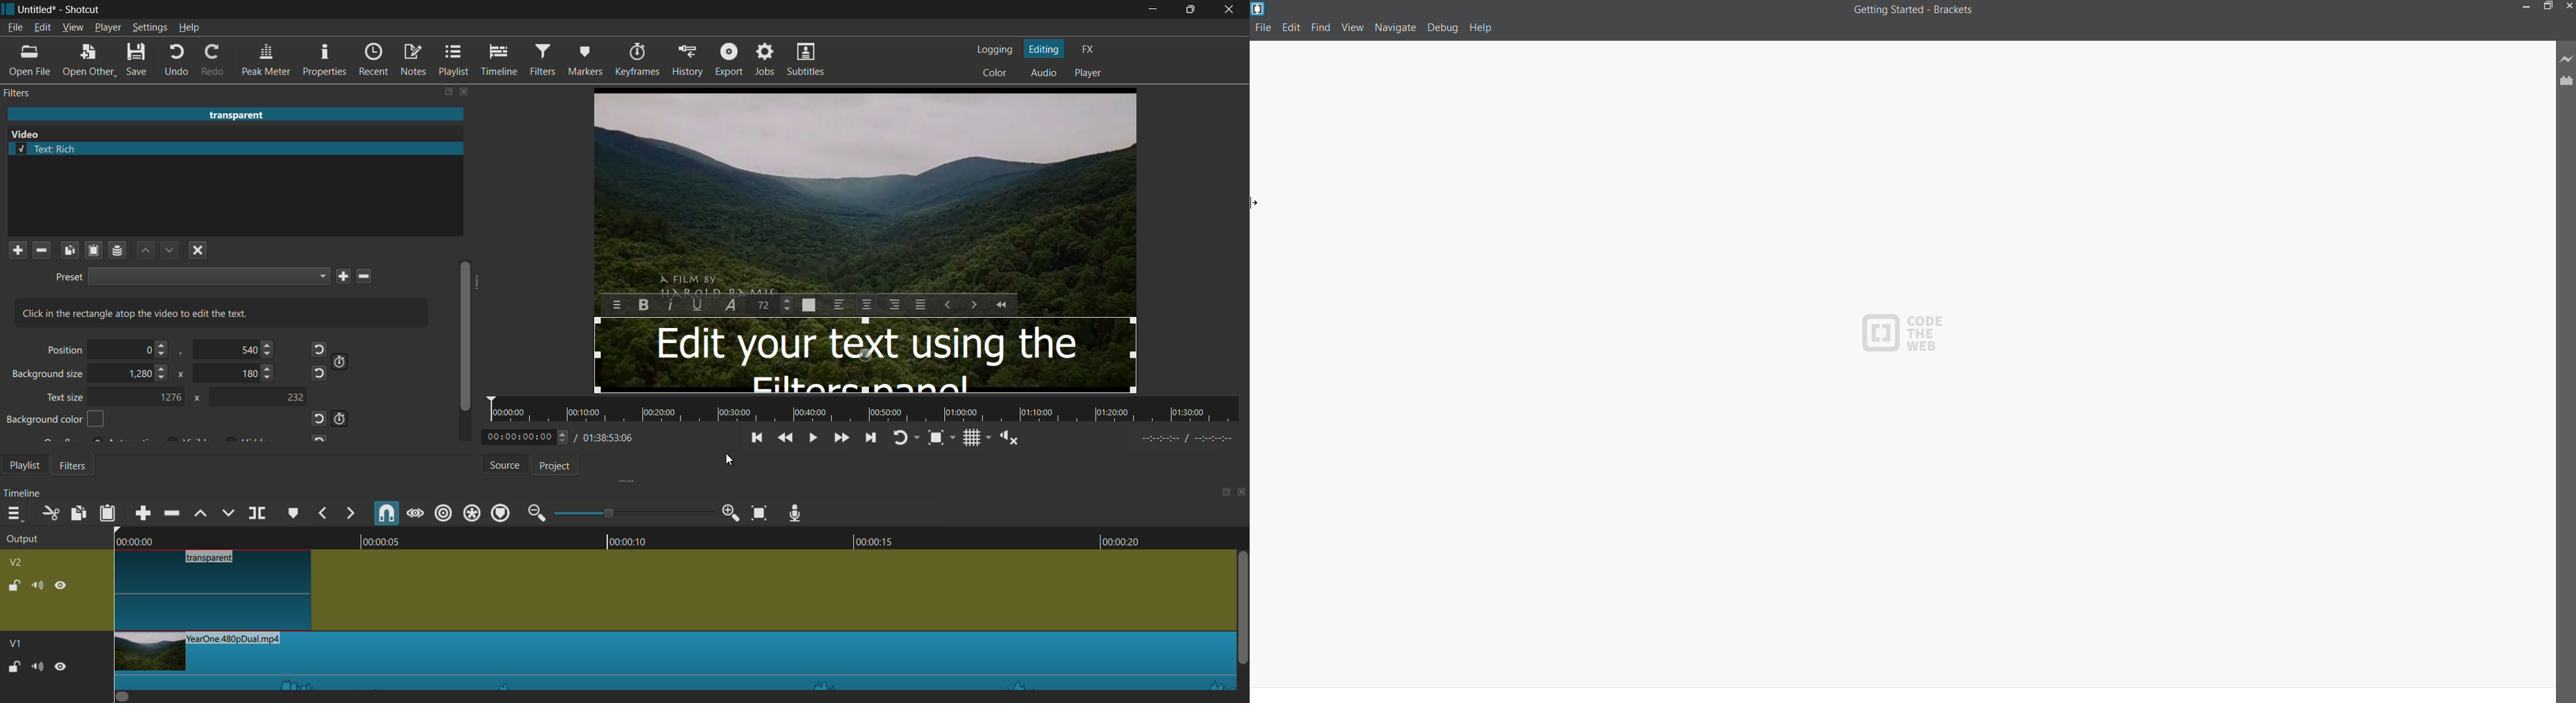  What do you see at coordinates (341, 361) in the screenshot?
I see `use keyframes for this parameter` at bounding box center [341, 361].